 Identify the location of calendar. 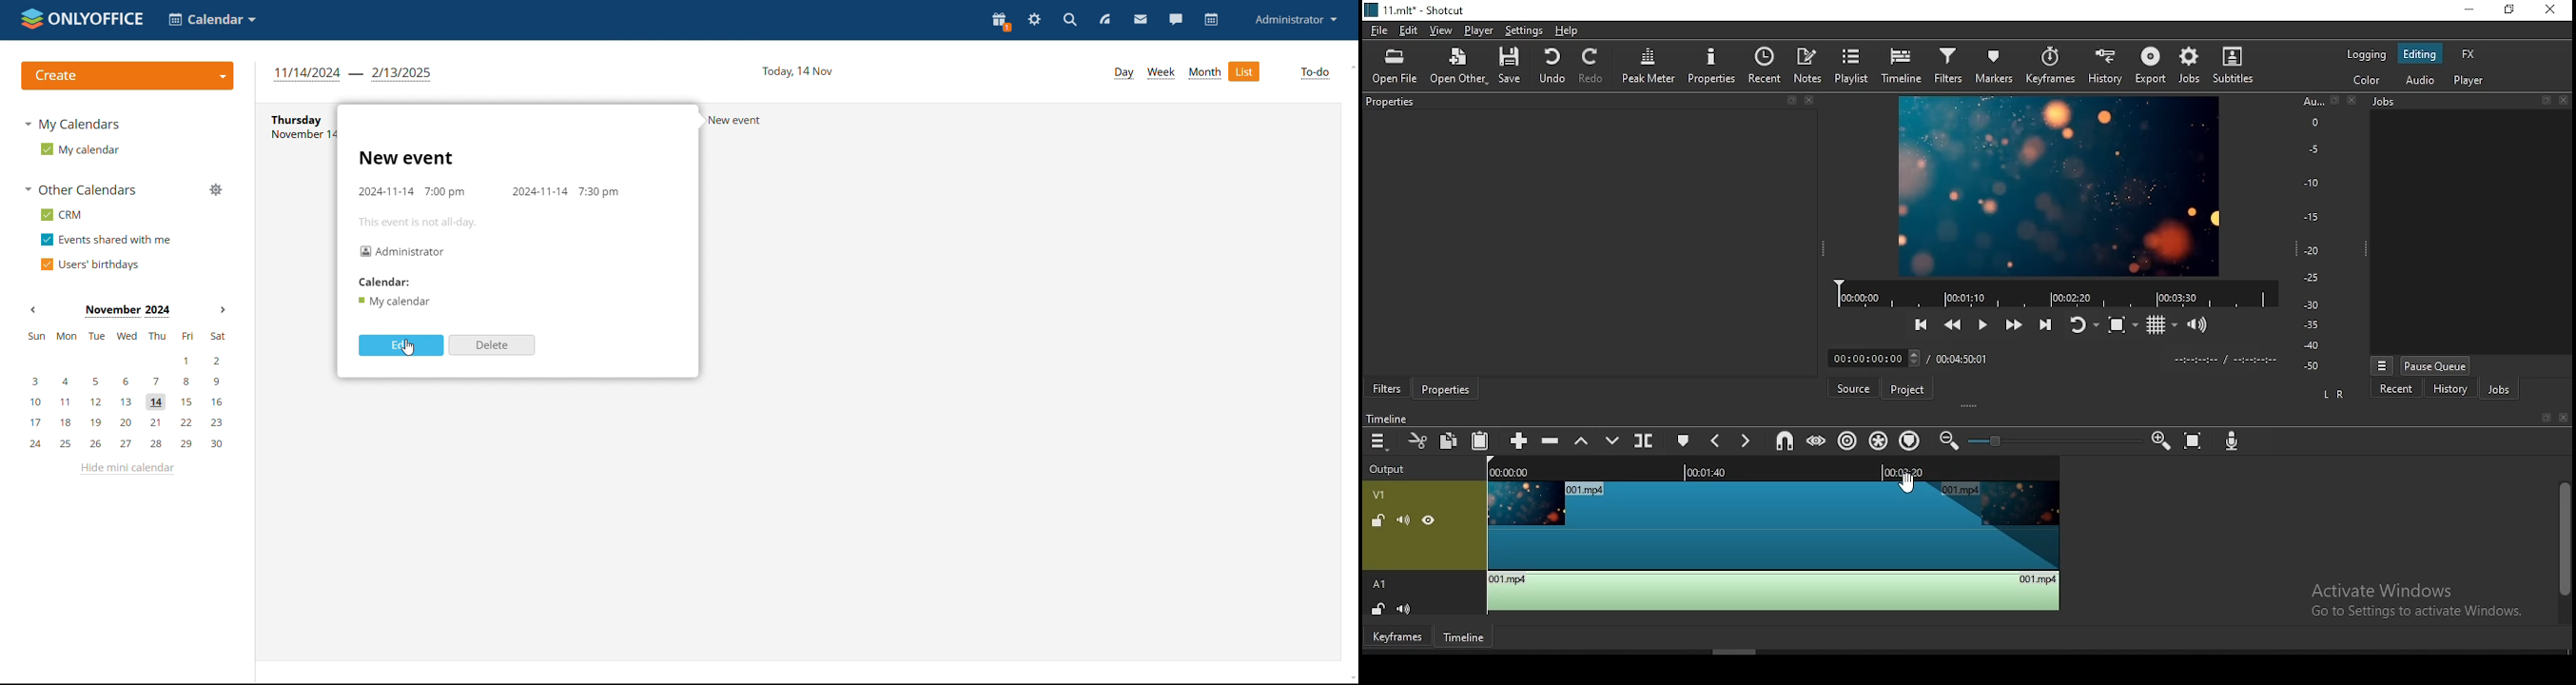
(386, 283).